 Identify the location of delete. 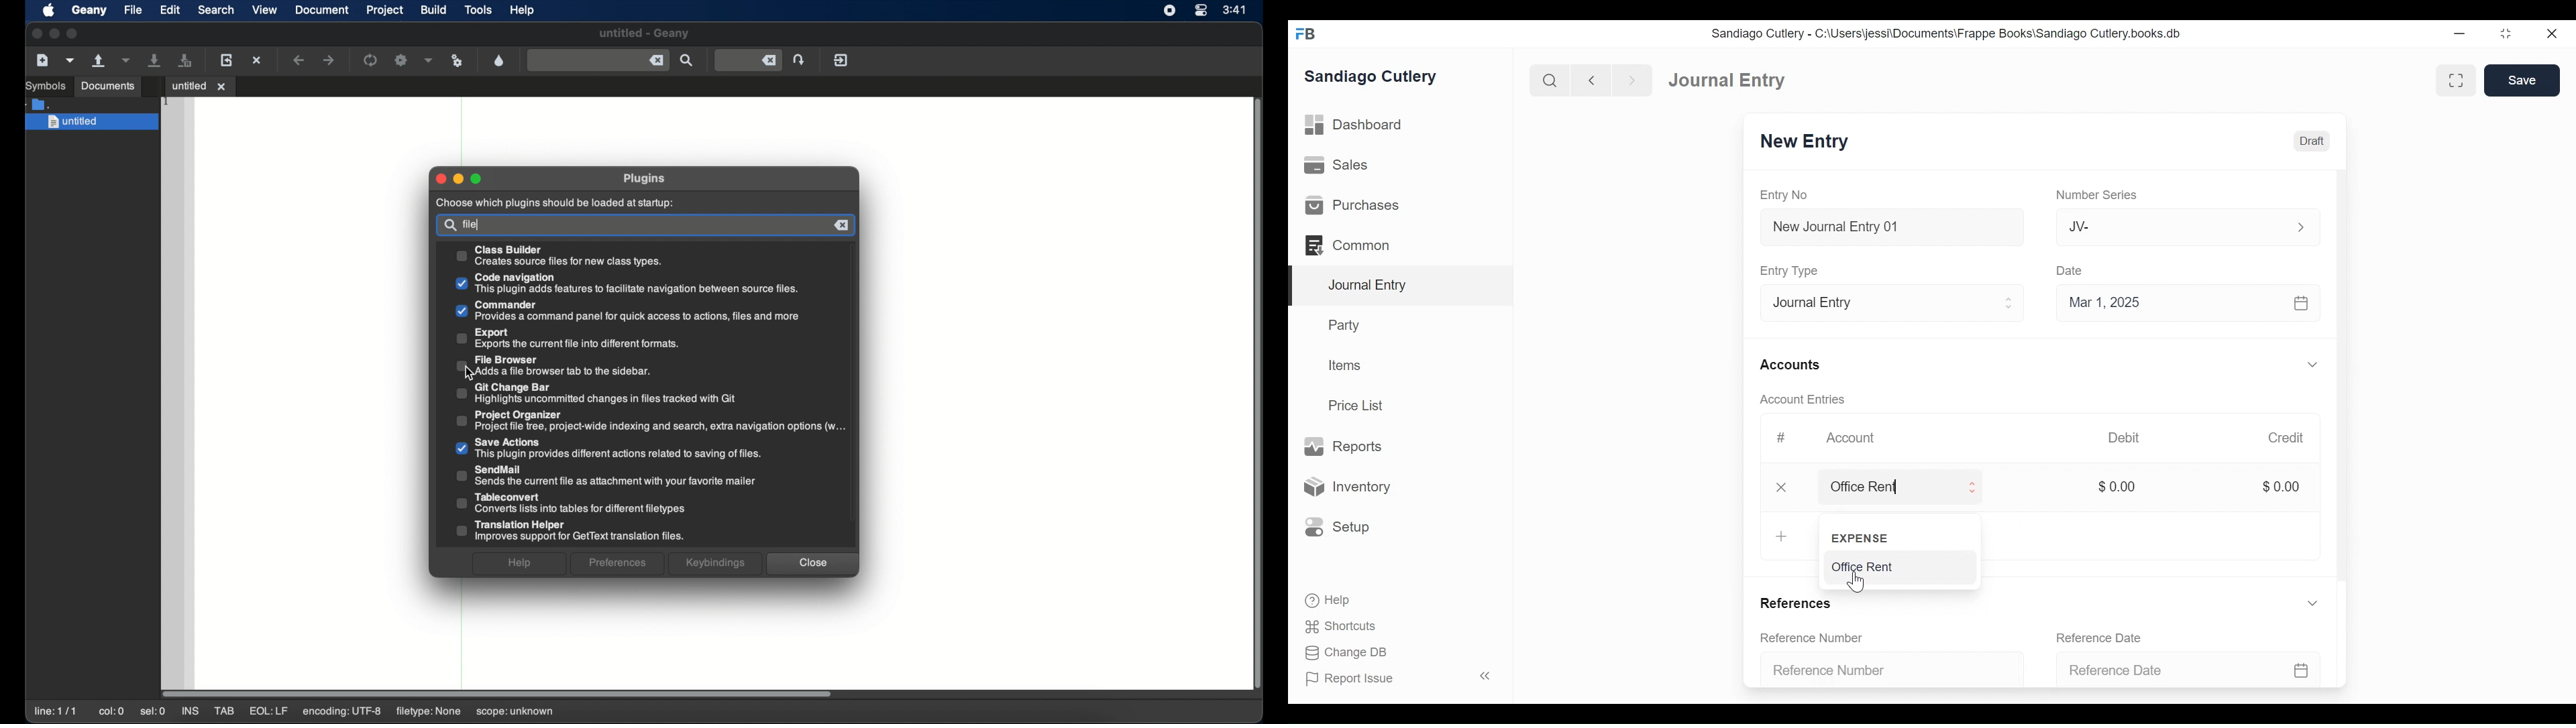
(1778, 487).